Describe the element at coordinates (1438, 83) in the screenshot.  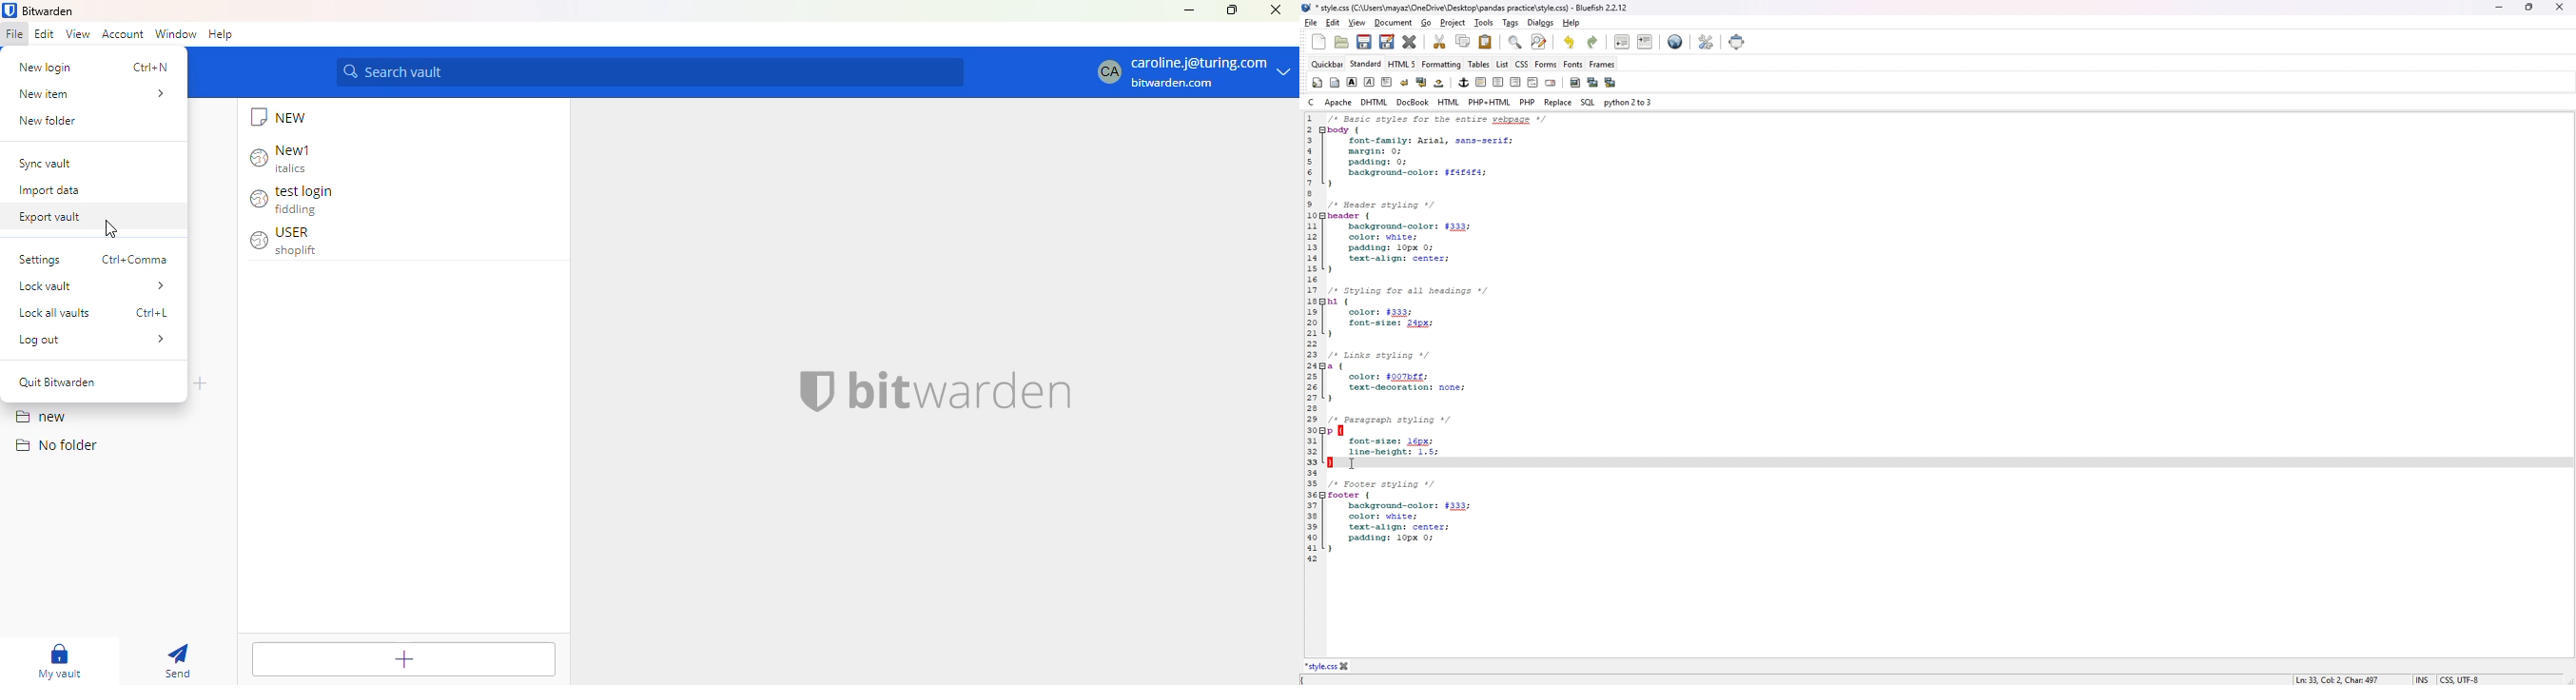
I see `non-breaking space` at that location.